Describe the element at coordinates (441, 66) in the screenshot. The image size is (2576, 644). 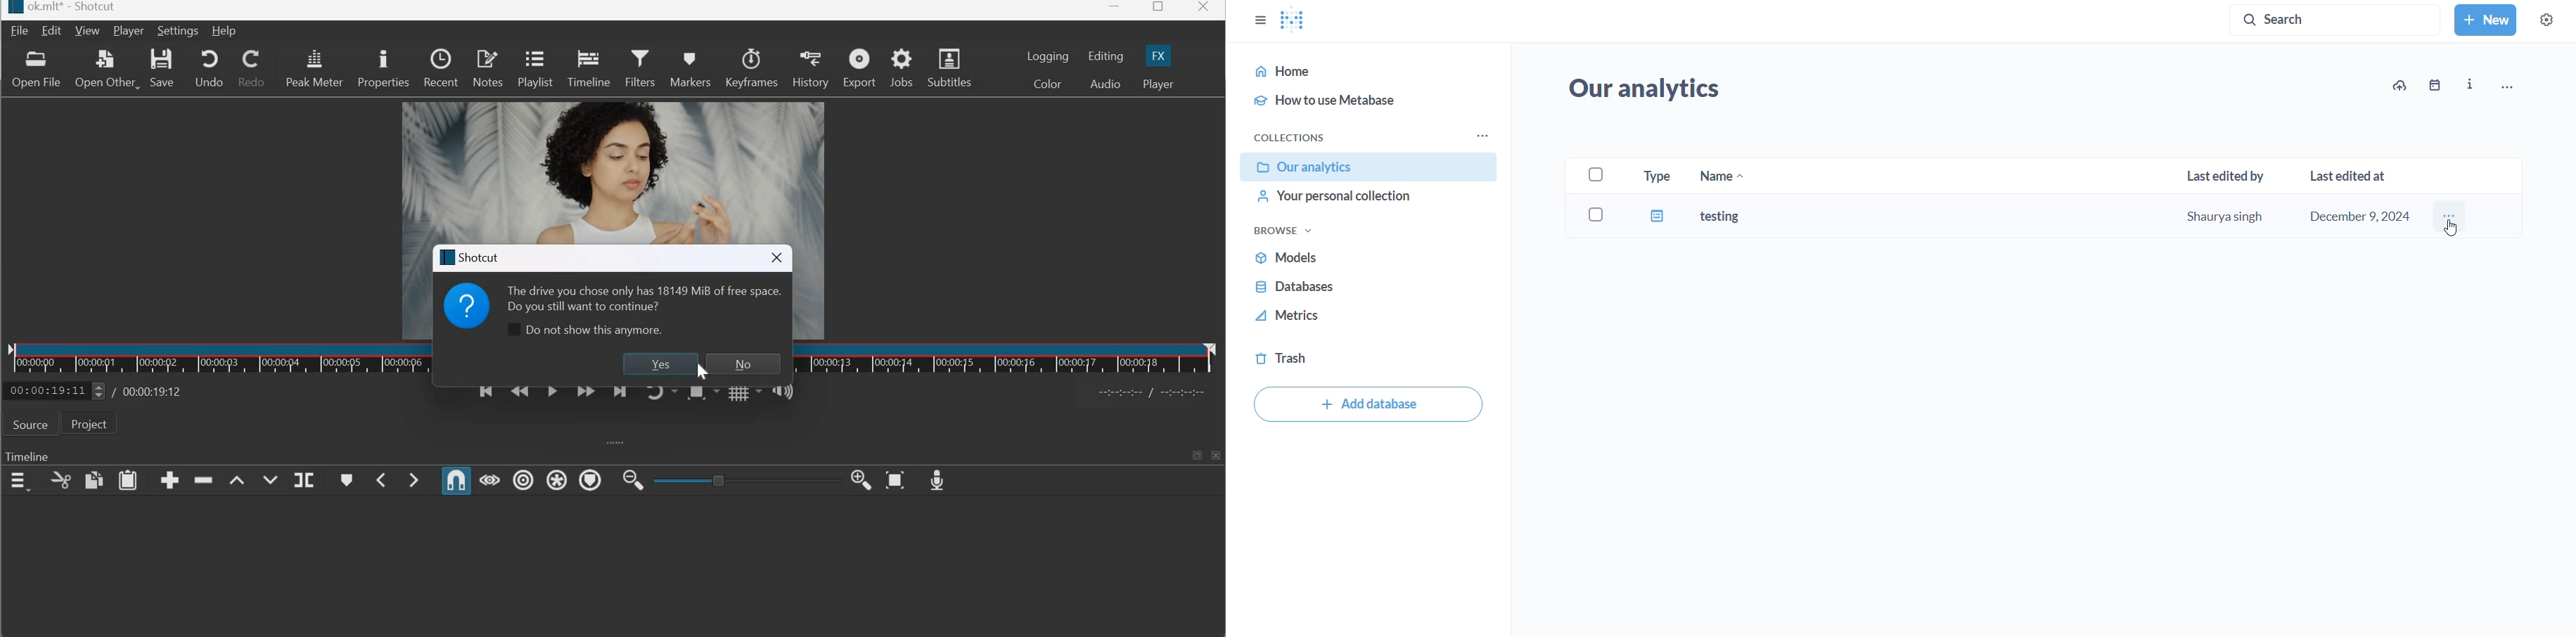
I see `Recent` at that location.